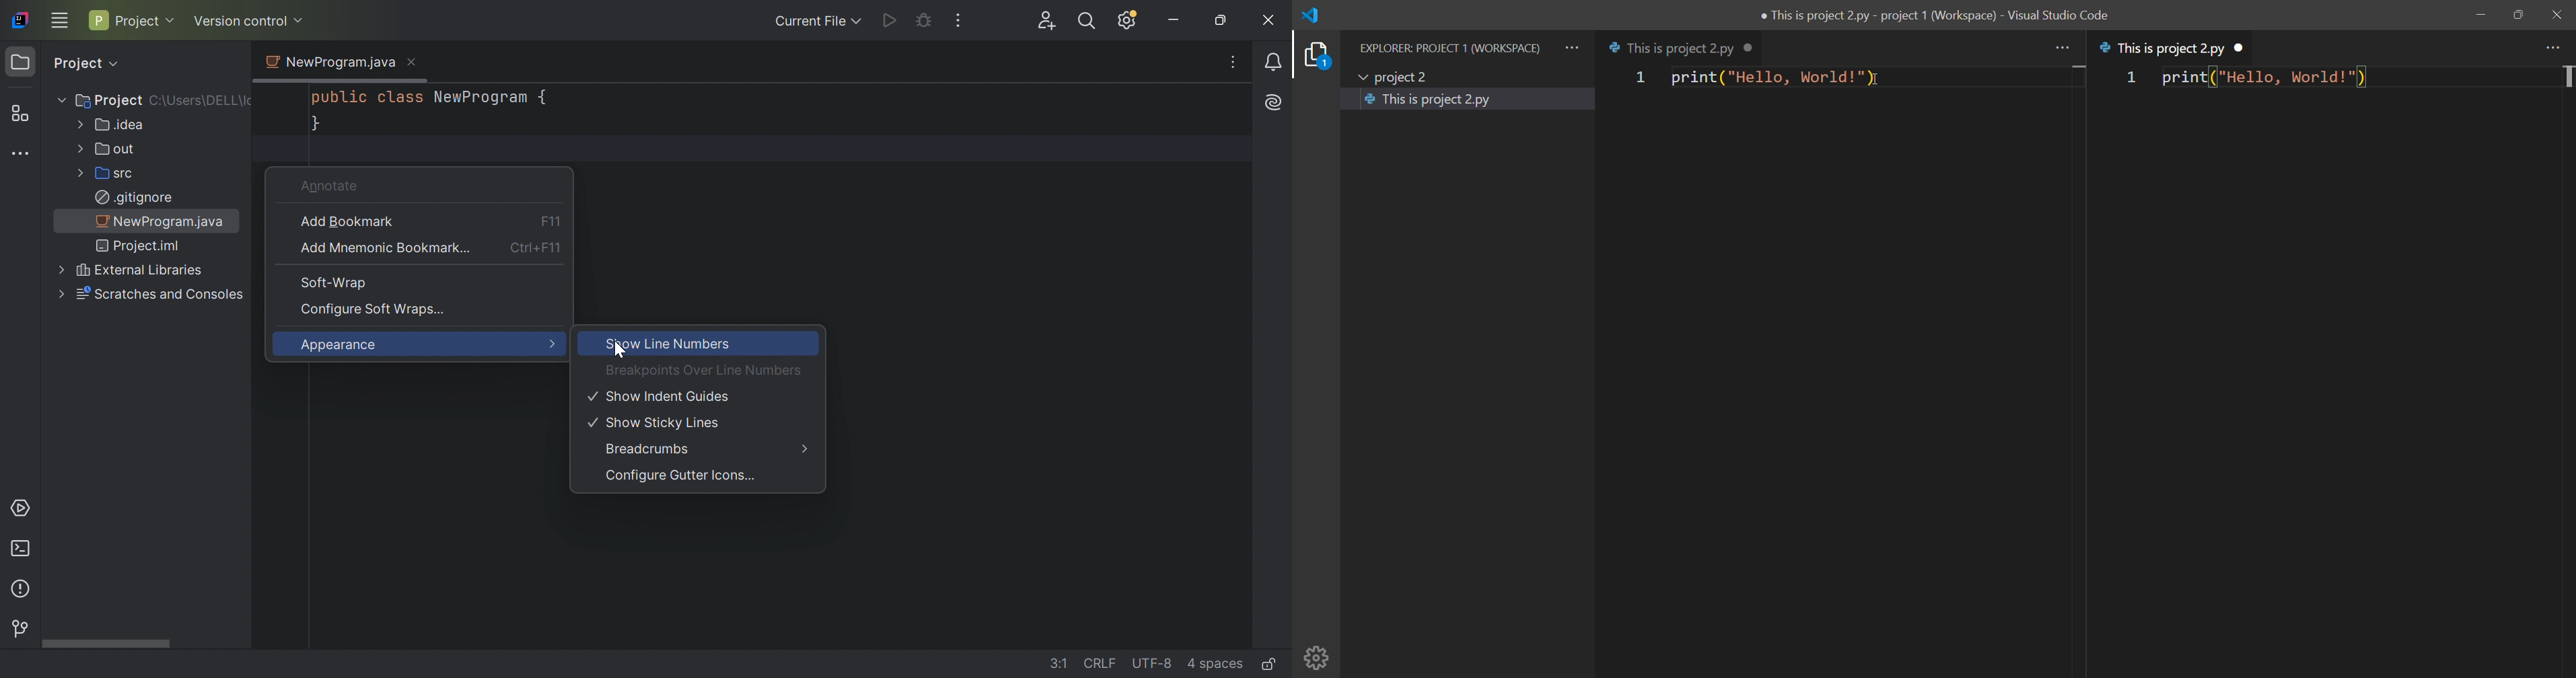  What do you see at coordinates (120, 124) in the screenshot?
I see `Idea` at bounding box center [120, 124].